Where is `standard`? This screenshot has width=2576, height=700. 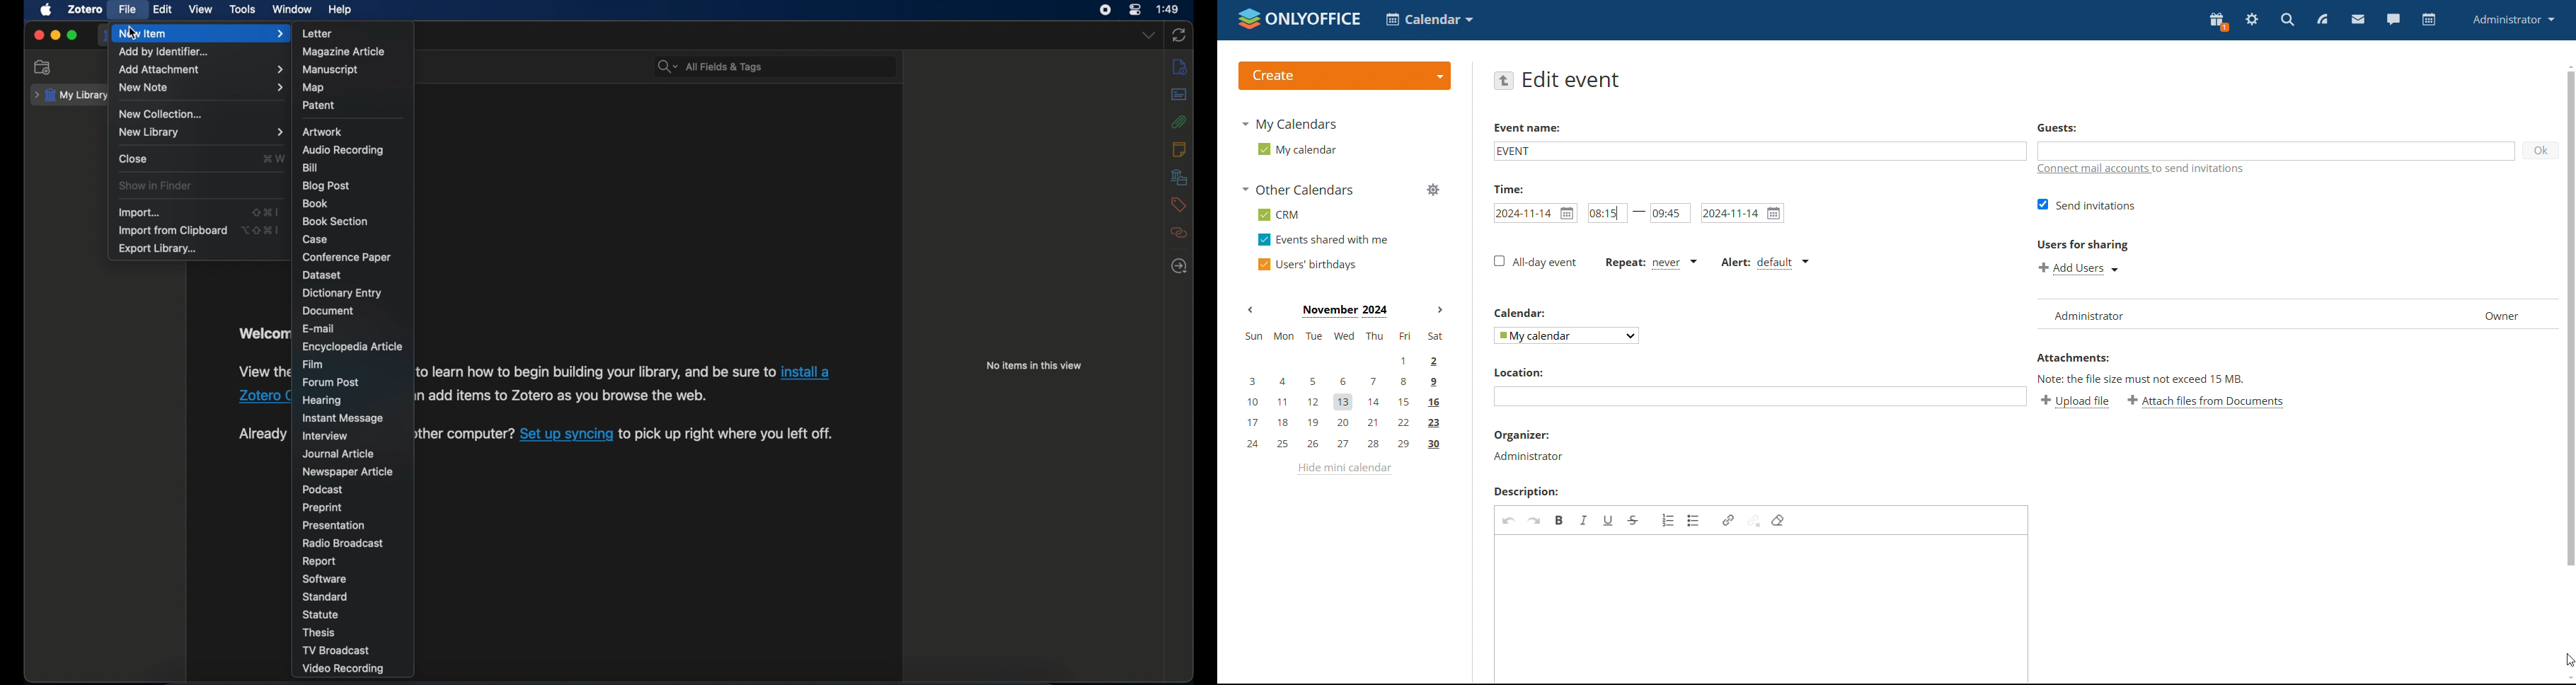 standard is located at coordinates (327, 597).